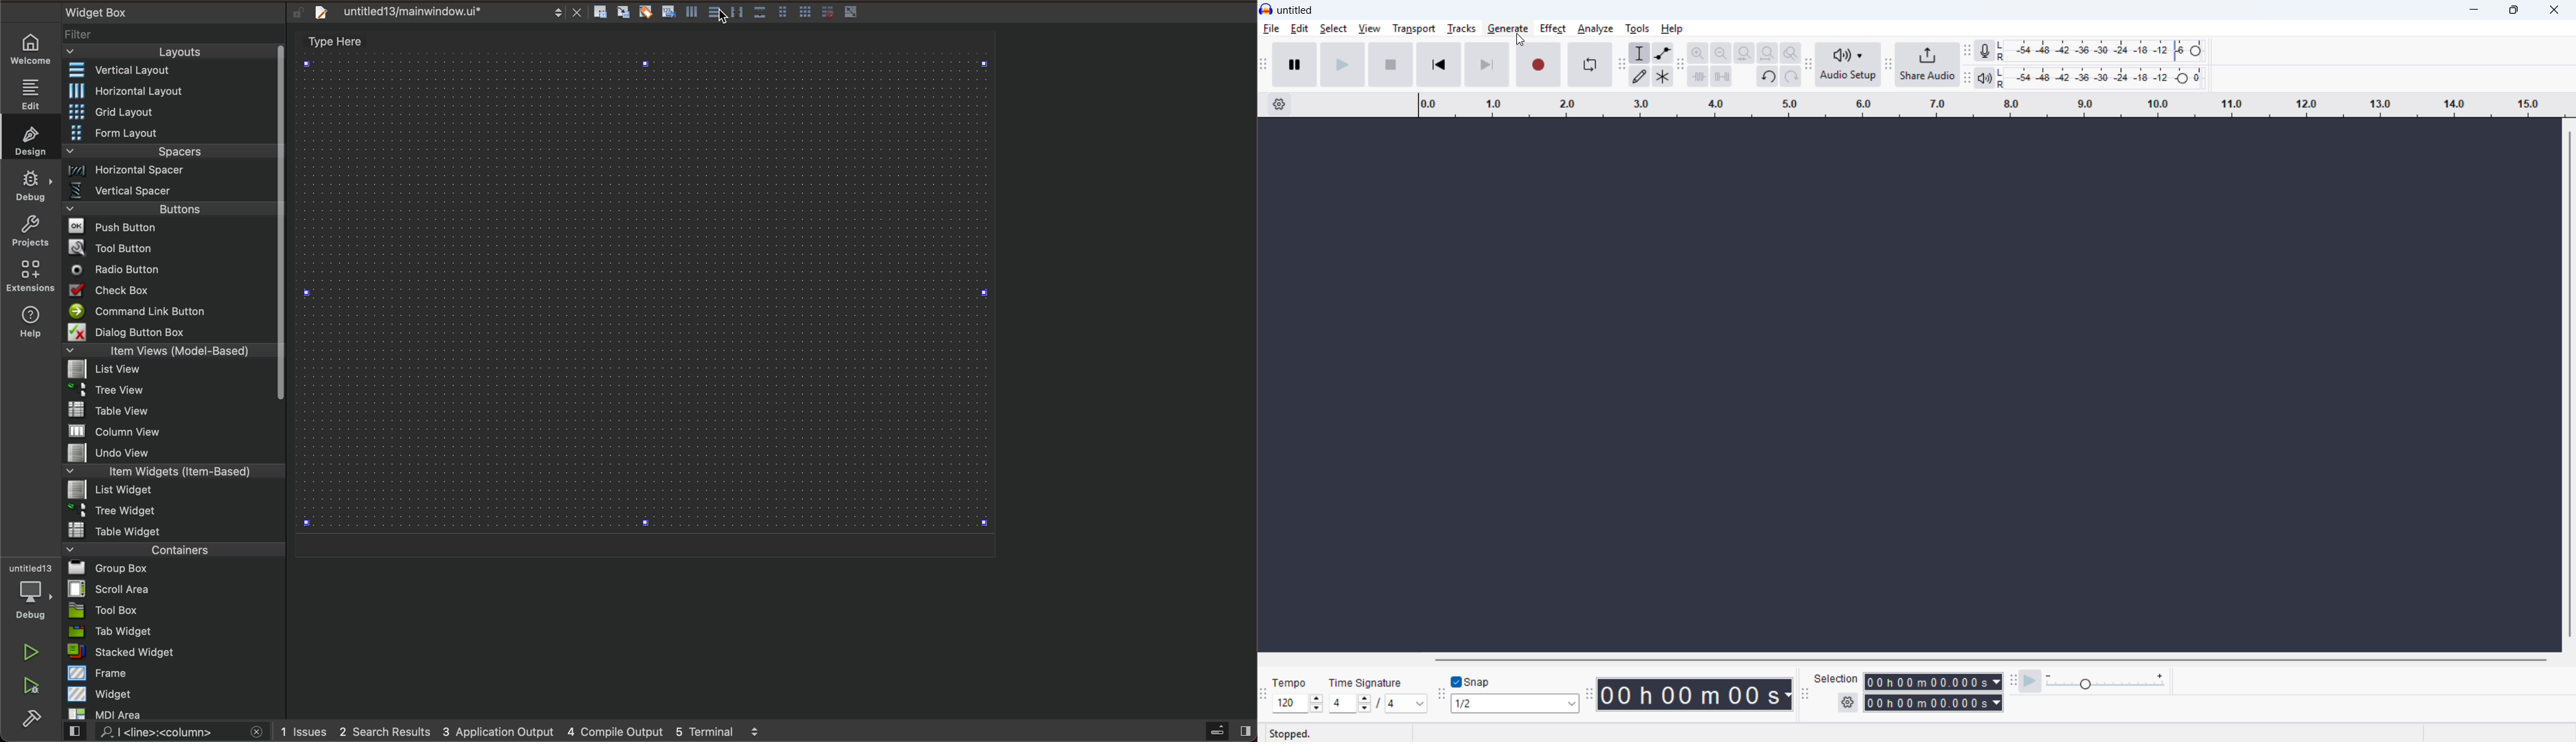 This screenshot has height=756, width=2576. Describe the element at coordinates (1967, 78) in the screenshot. I see `Playback metre toolbar ` at that location.